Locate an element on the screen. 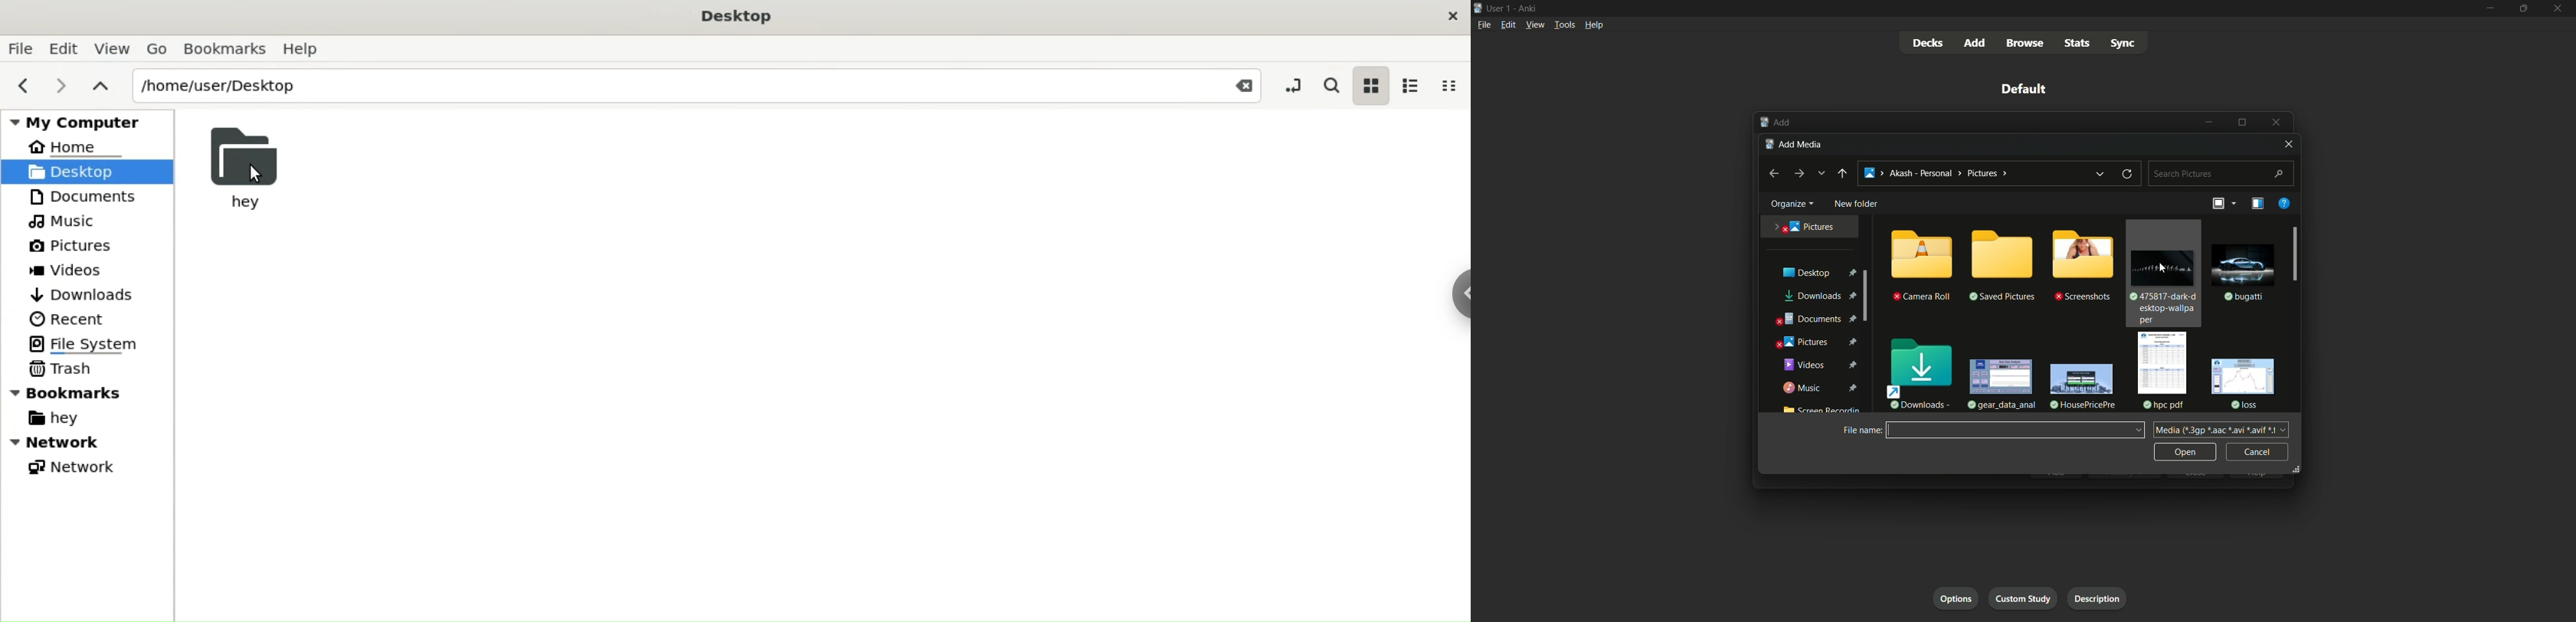 The height and width of the screenshot is (644, 2576). file-4 is located at coordinates (2081, 385).